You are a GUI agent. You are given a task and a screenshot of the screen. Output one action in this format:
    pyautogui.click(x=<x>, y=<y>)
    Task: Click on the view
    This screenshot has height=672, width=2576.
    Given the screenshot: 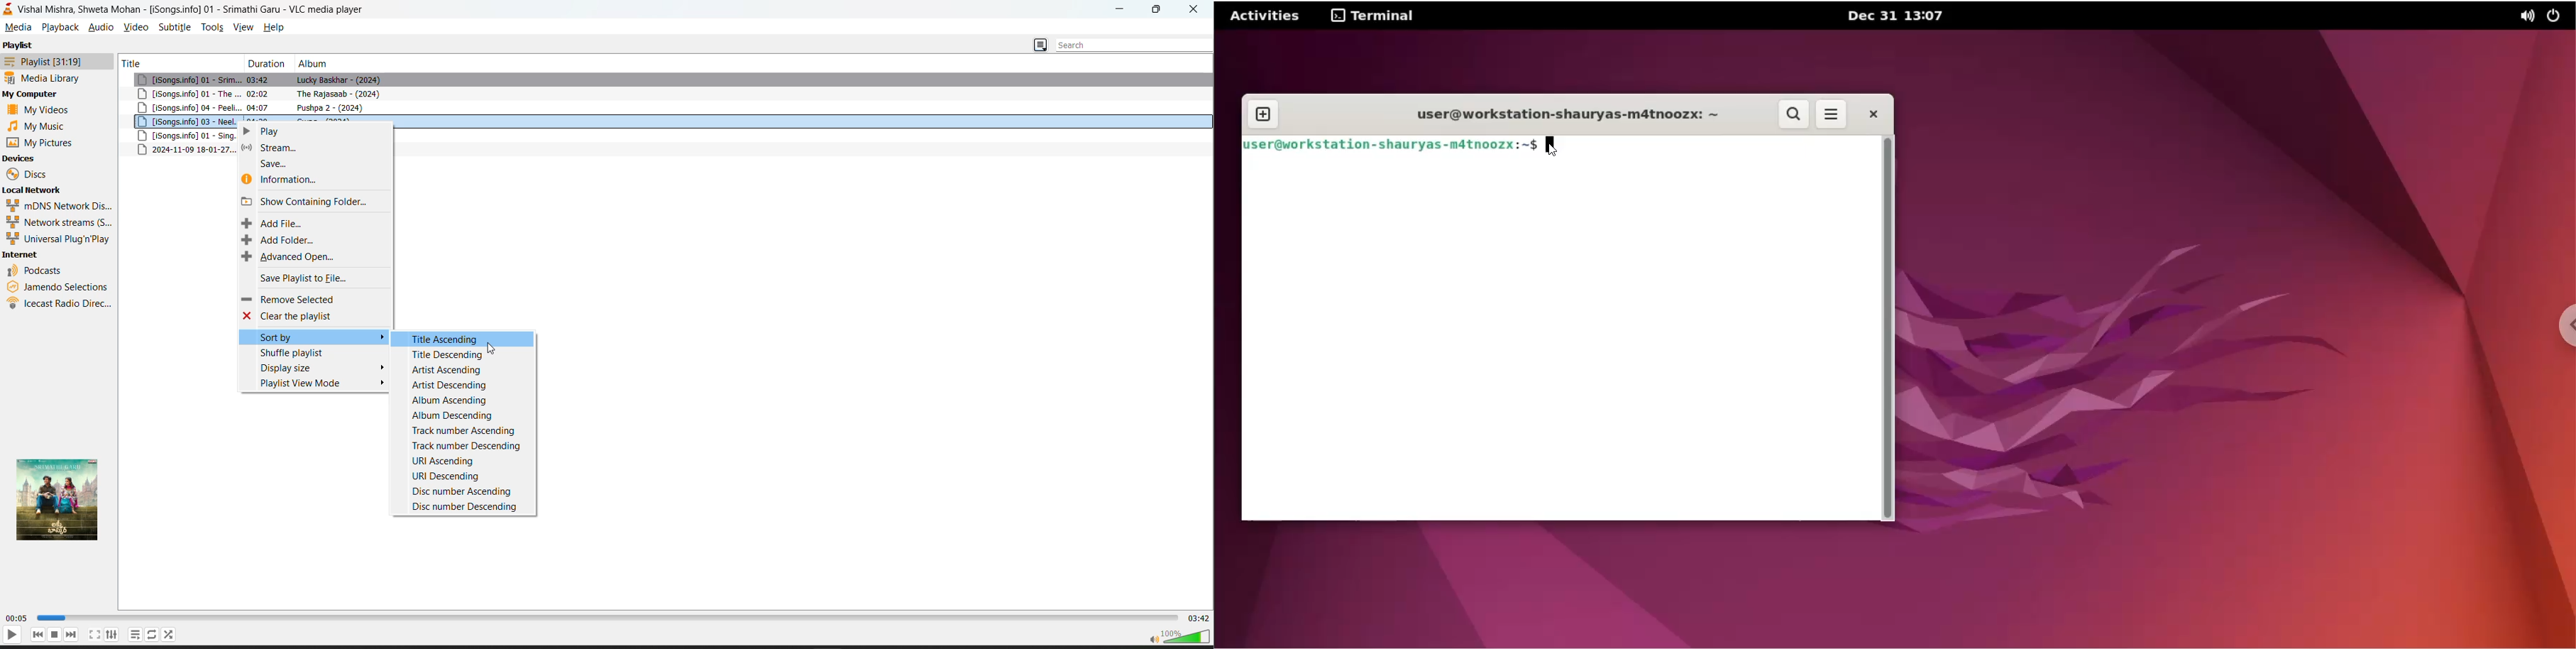 What is the action you would take?
    pyautogui.click(x=241, y=27)
    